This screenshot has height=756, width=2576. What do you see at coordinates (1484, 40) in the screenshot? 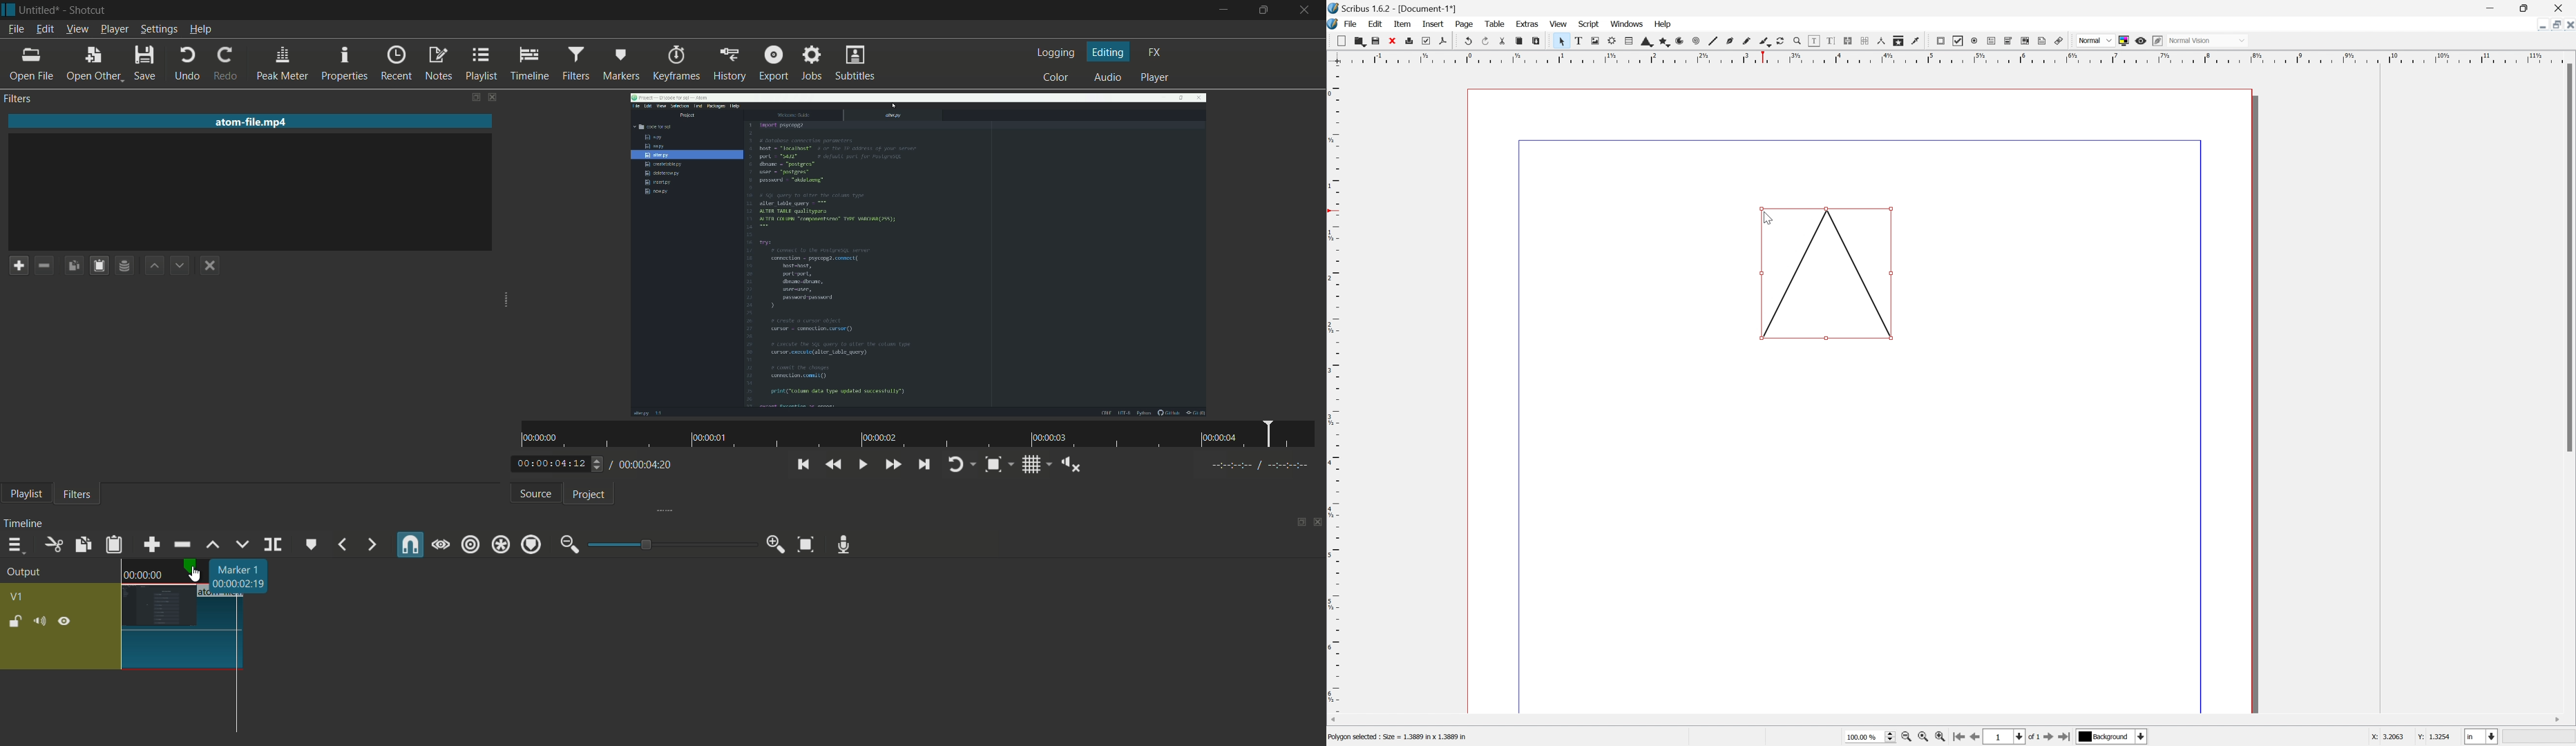
I see `Redo` at bounding box center [1484, 40].